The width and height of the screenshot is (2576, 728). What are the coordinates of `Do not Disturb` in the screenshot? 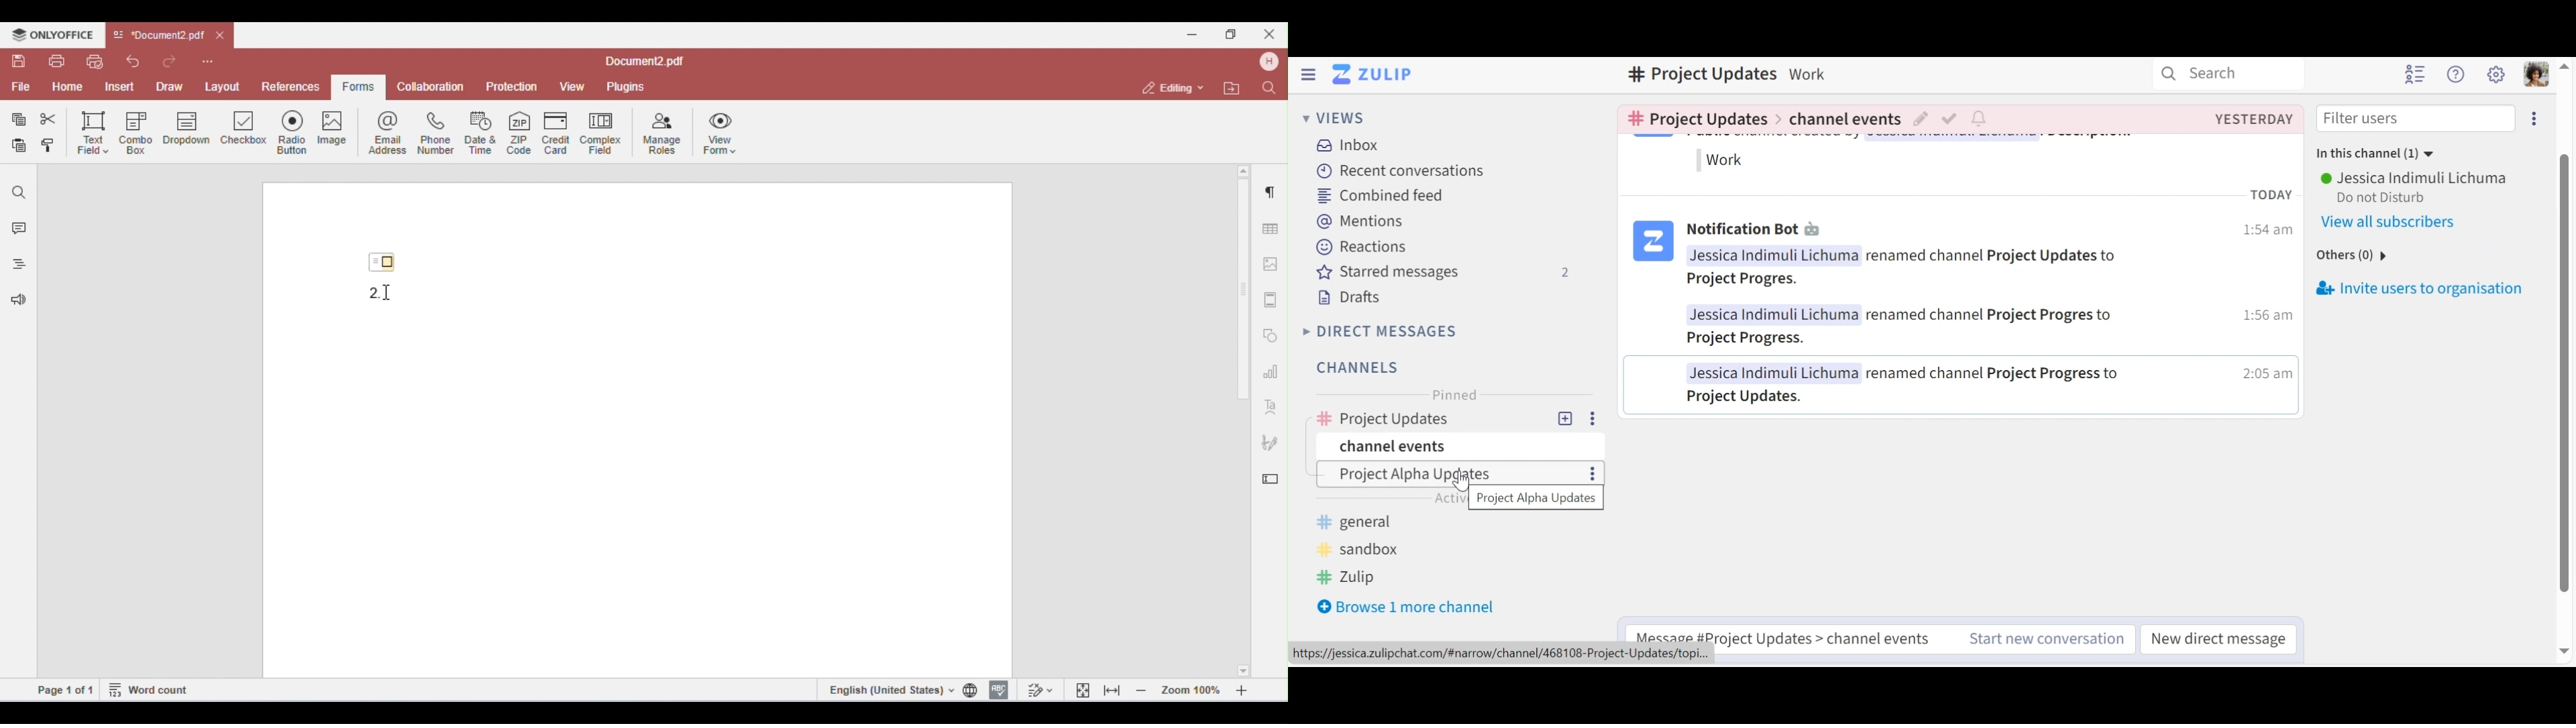 It's located at (2389, 197).